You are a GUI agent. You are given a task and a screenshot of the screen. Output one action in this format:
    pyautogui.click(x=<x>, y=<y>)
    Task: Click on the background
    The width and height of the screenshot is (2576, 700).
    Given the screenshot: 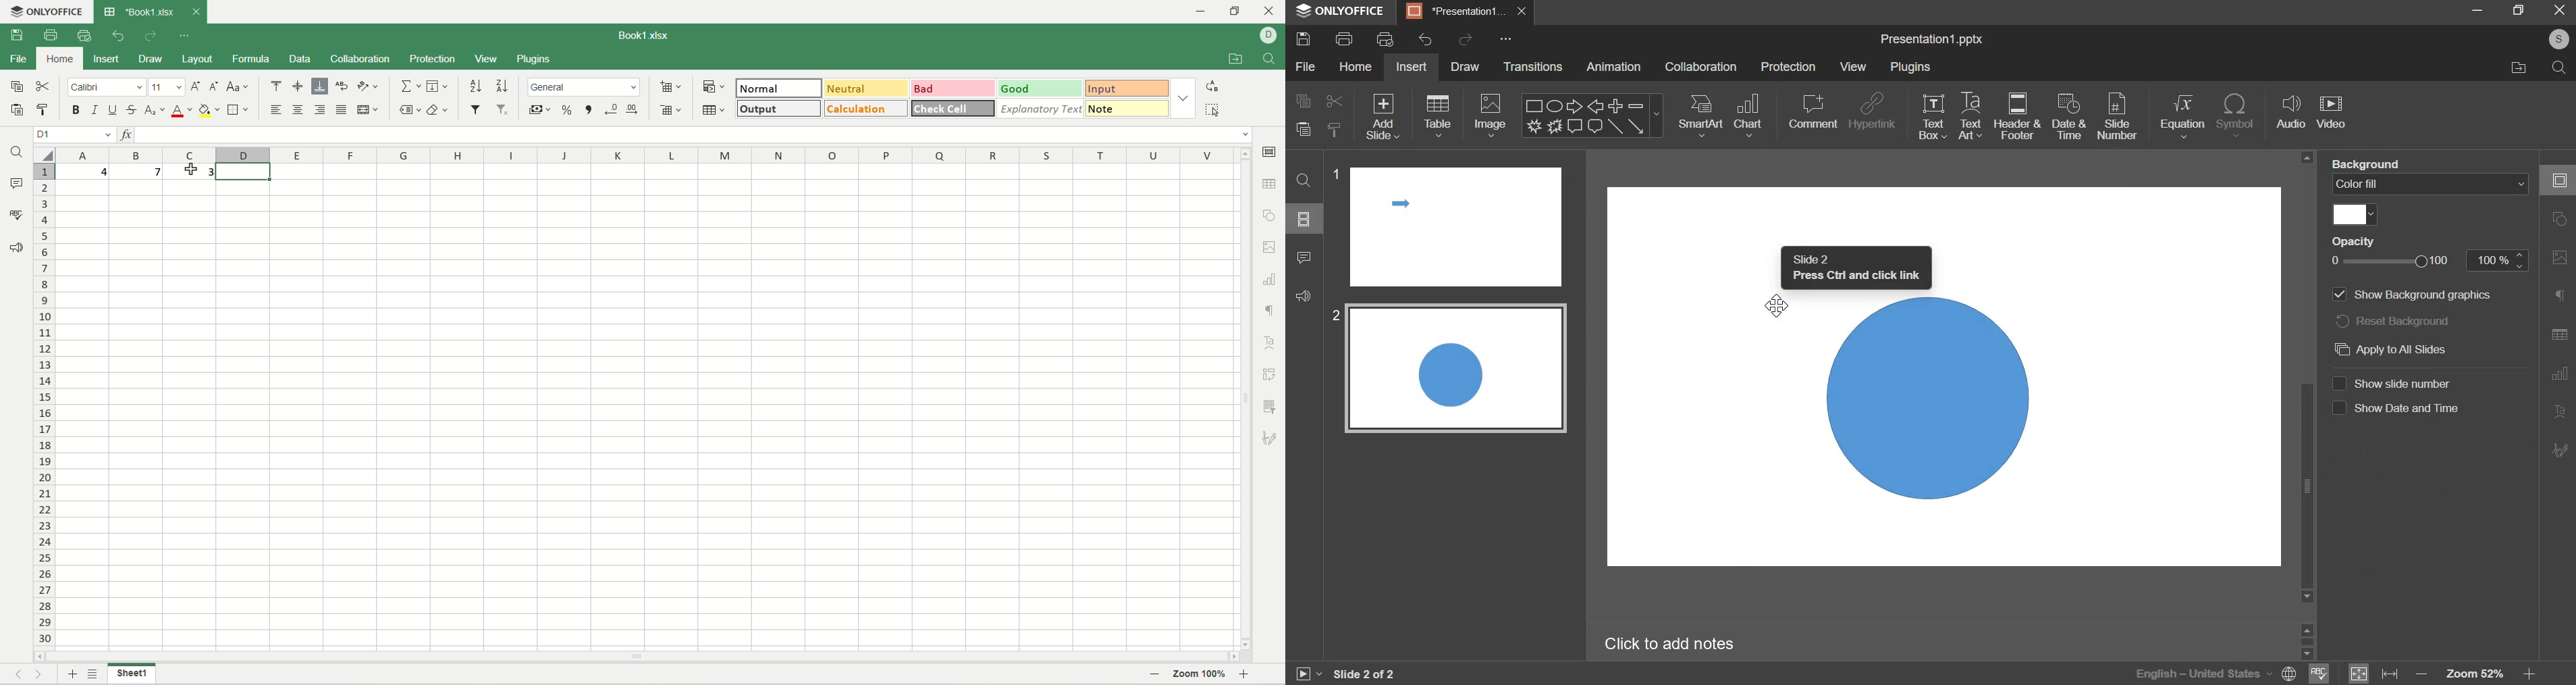 What is the action you would take?
    pyautogui.click(x=2369, y=163)
    